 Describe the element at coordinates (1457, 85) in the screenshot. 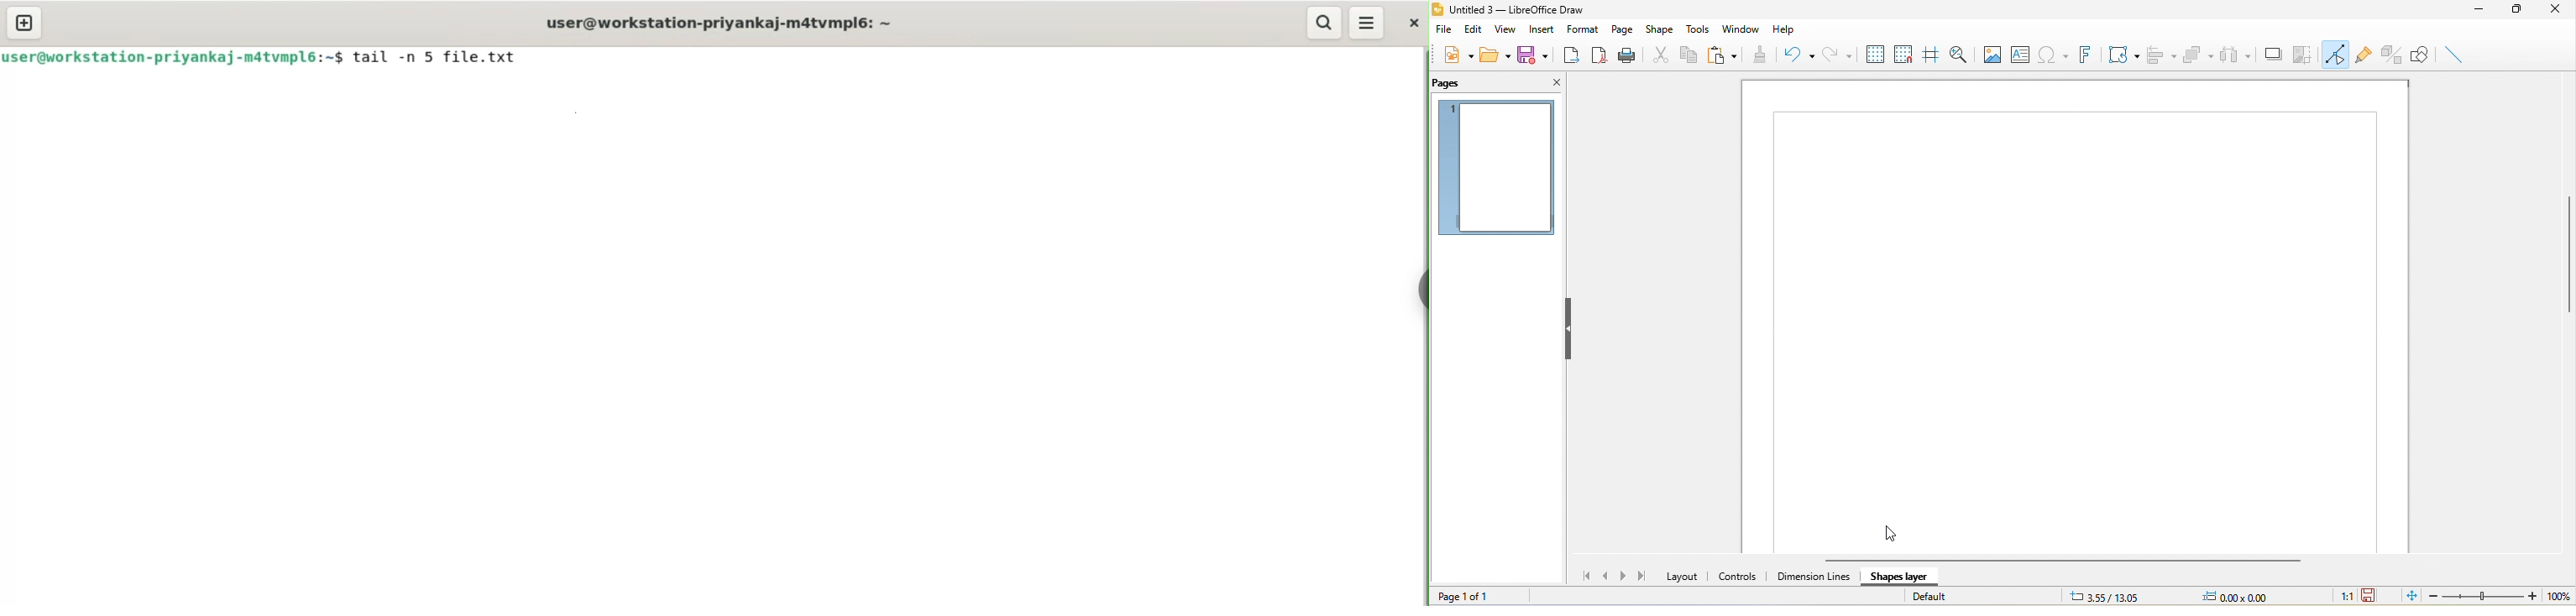

I see `pages` at that location.